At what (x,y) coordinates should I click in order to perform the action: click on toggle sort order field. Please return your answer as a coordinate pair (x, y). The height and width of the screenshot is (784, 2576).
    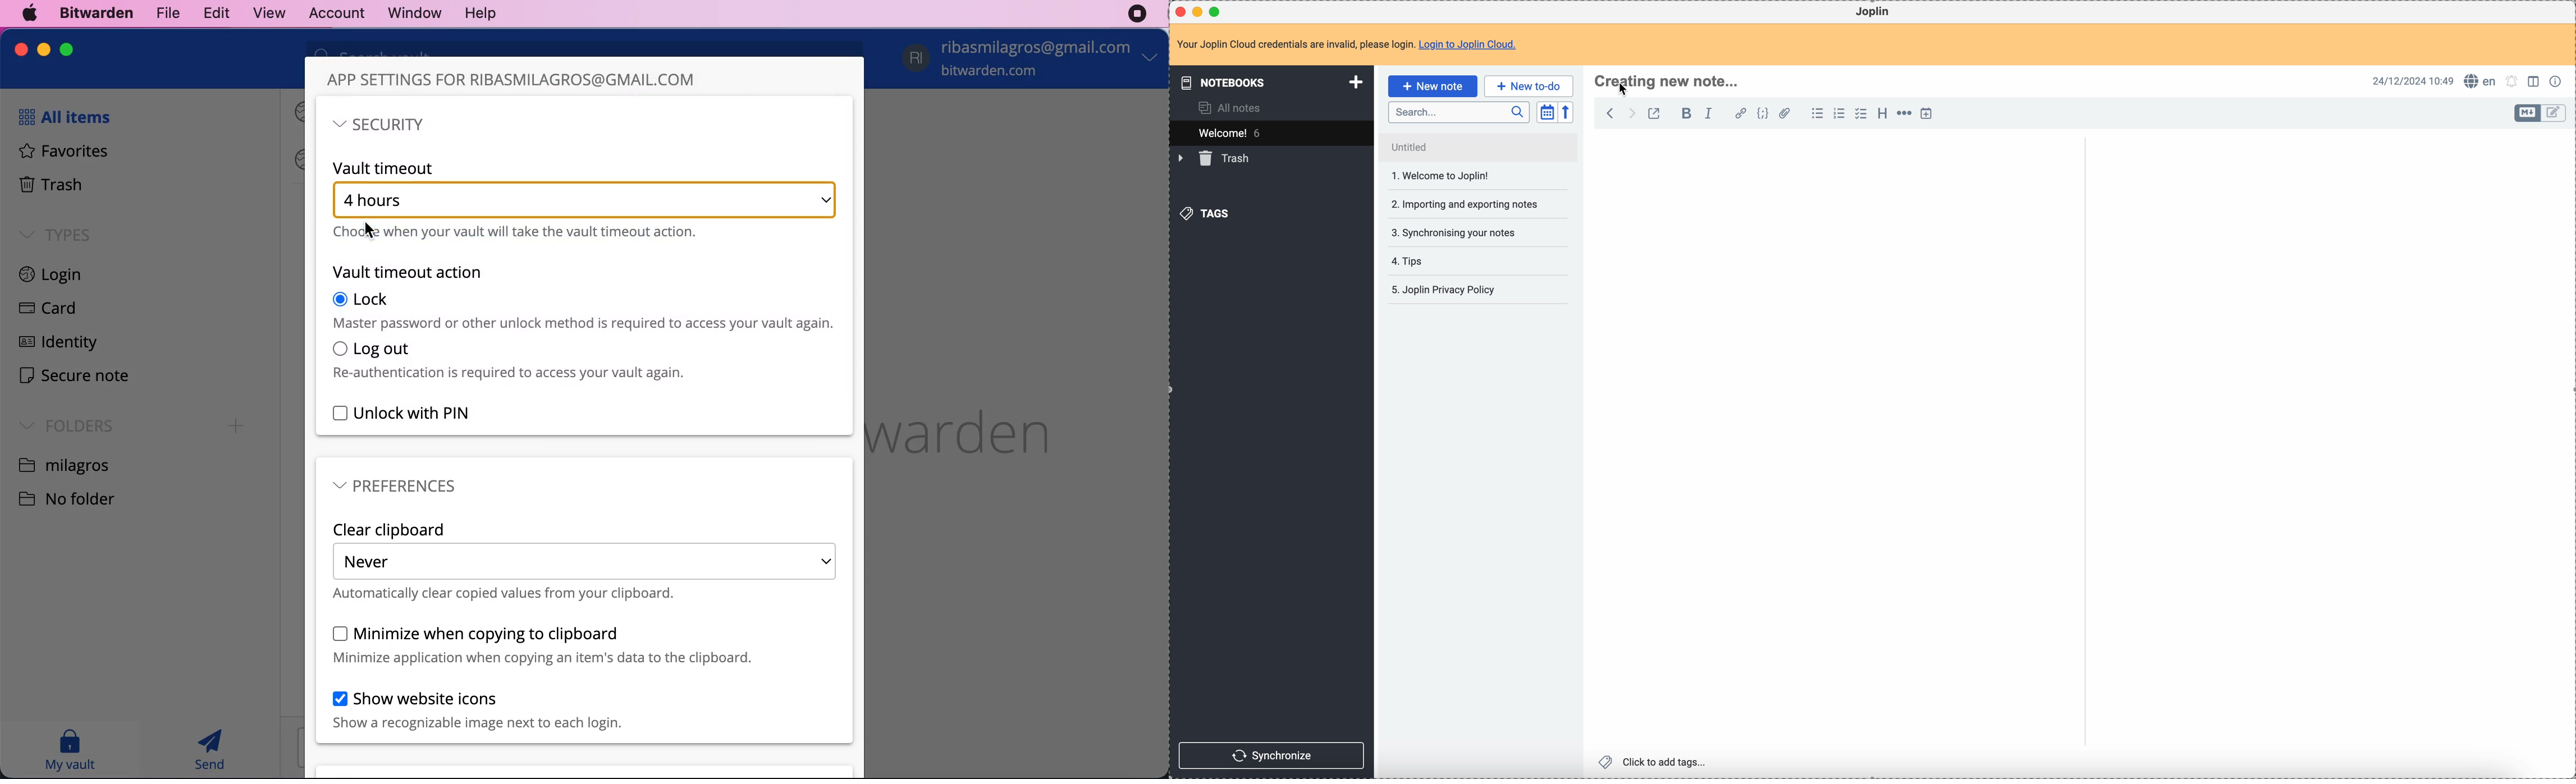
    Looking at the image, I should click on (1546, 112).